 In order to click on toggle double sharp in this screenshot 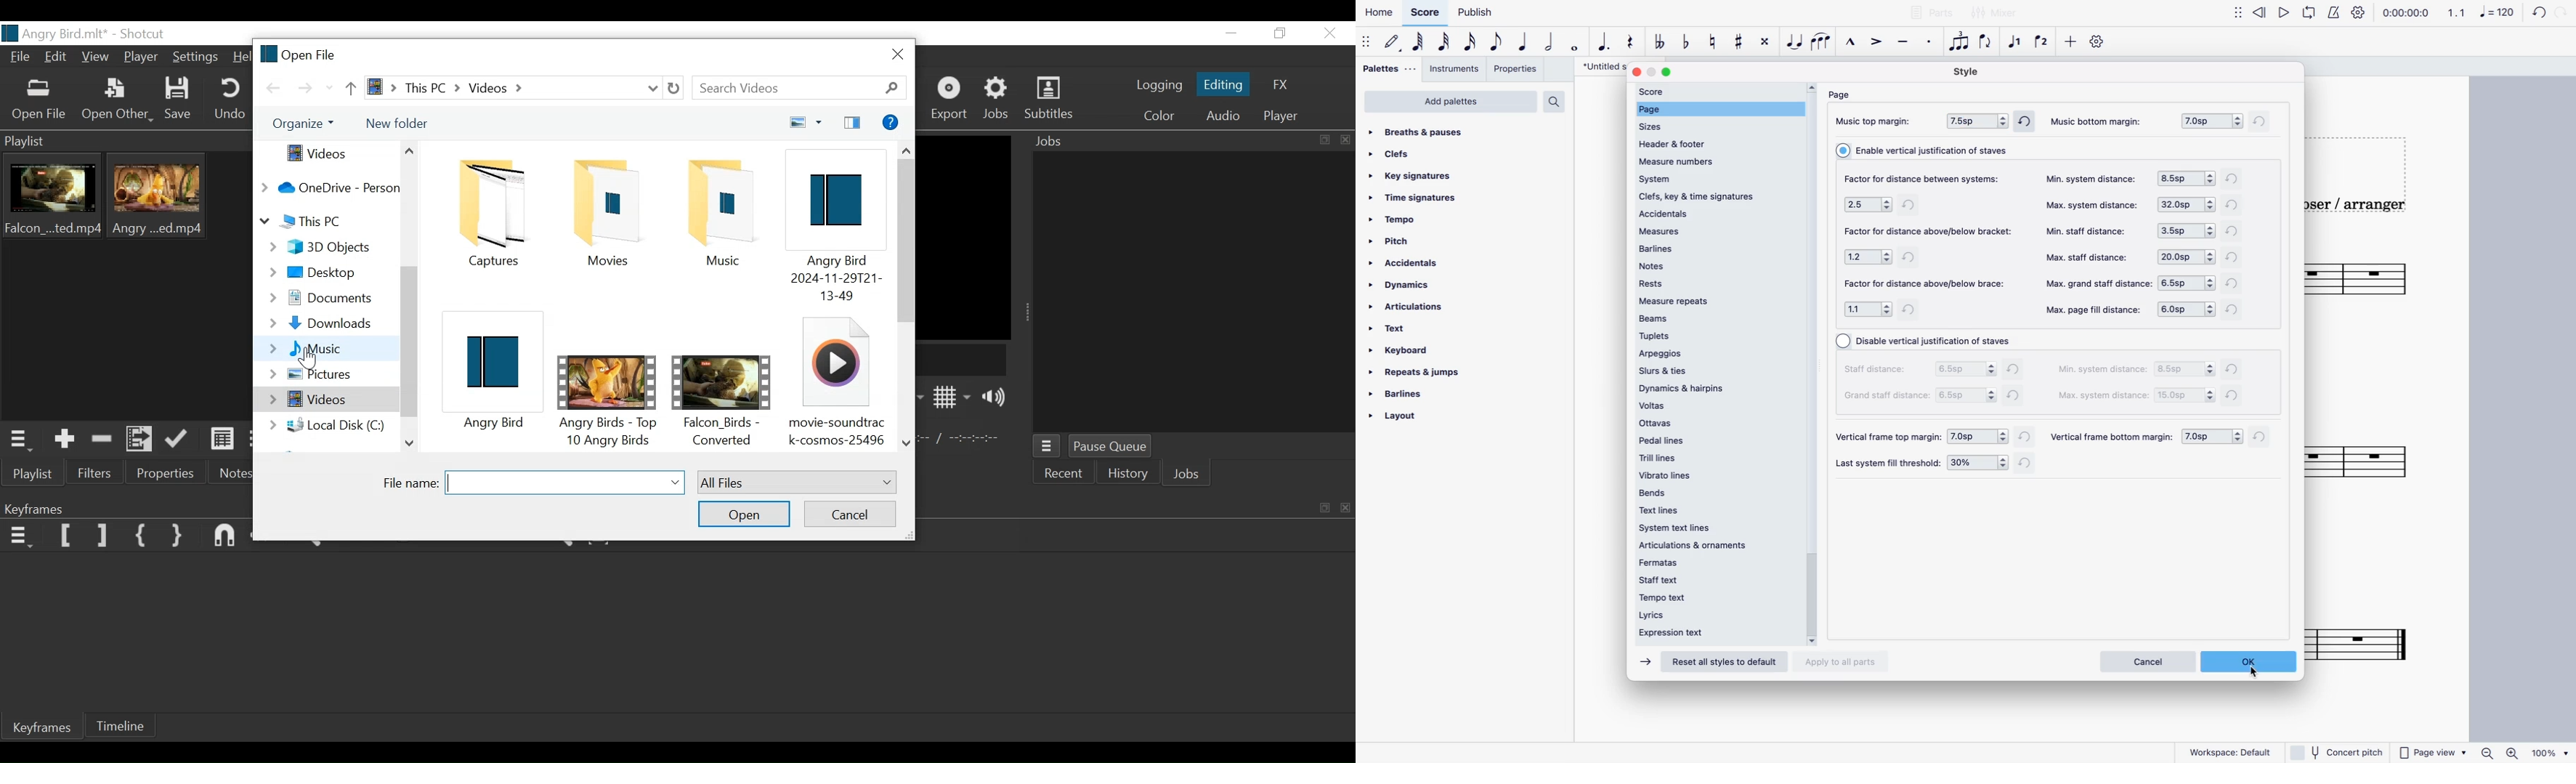, I will do `click(1765, 43)`.